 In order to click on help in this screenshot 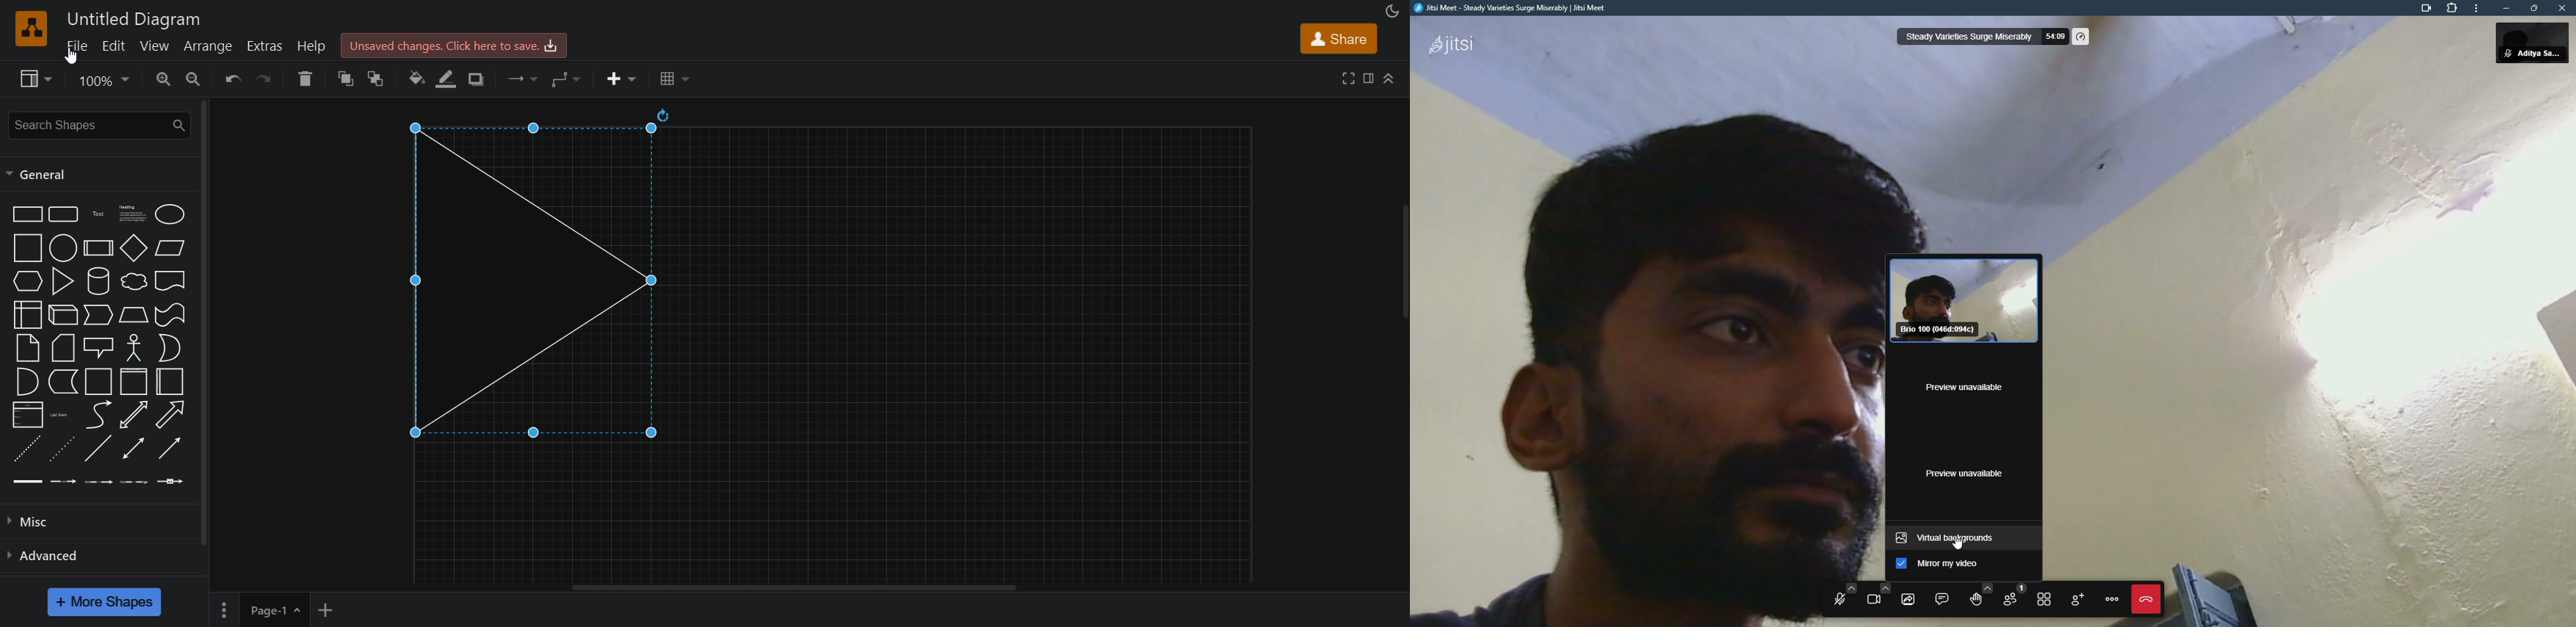, I will do `click(319, 48)`.